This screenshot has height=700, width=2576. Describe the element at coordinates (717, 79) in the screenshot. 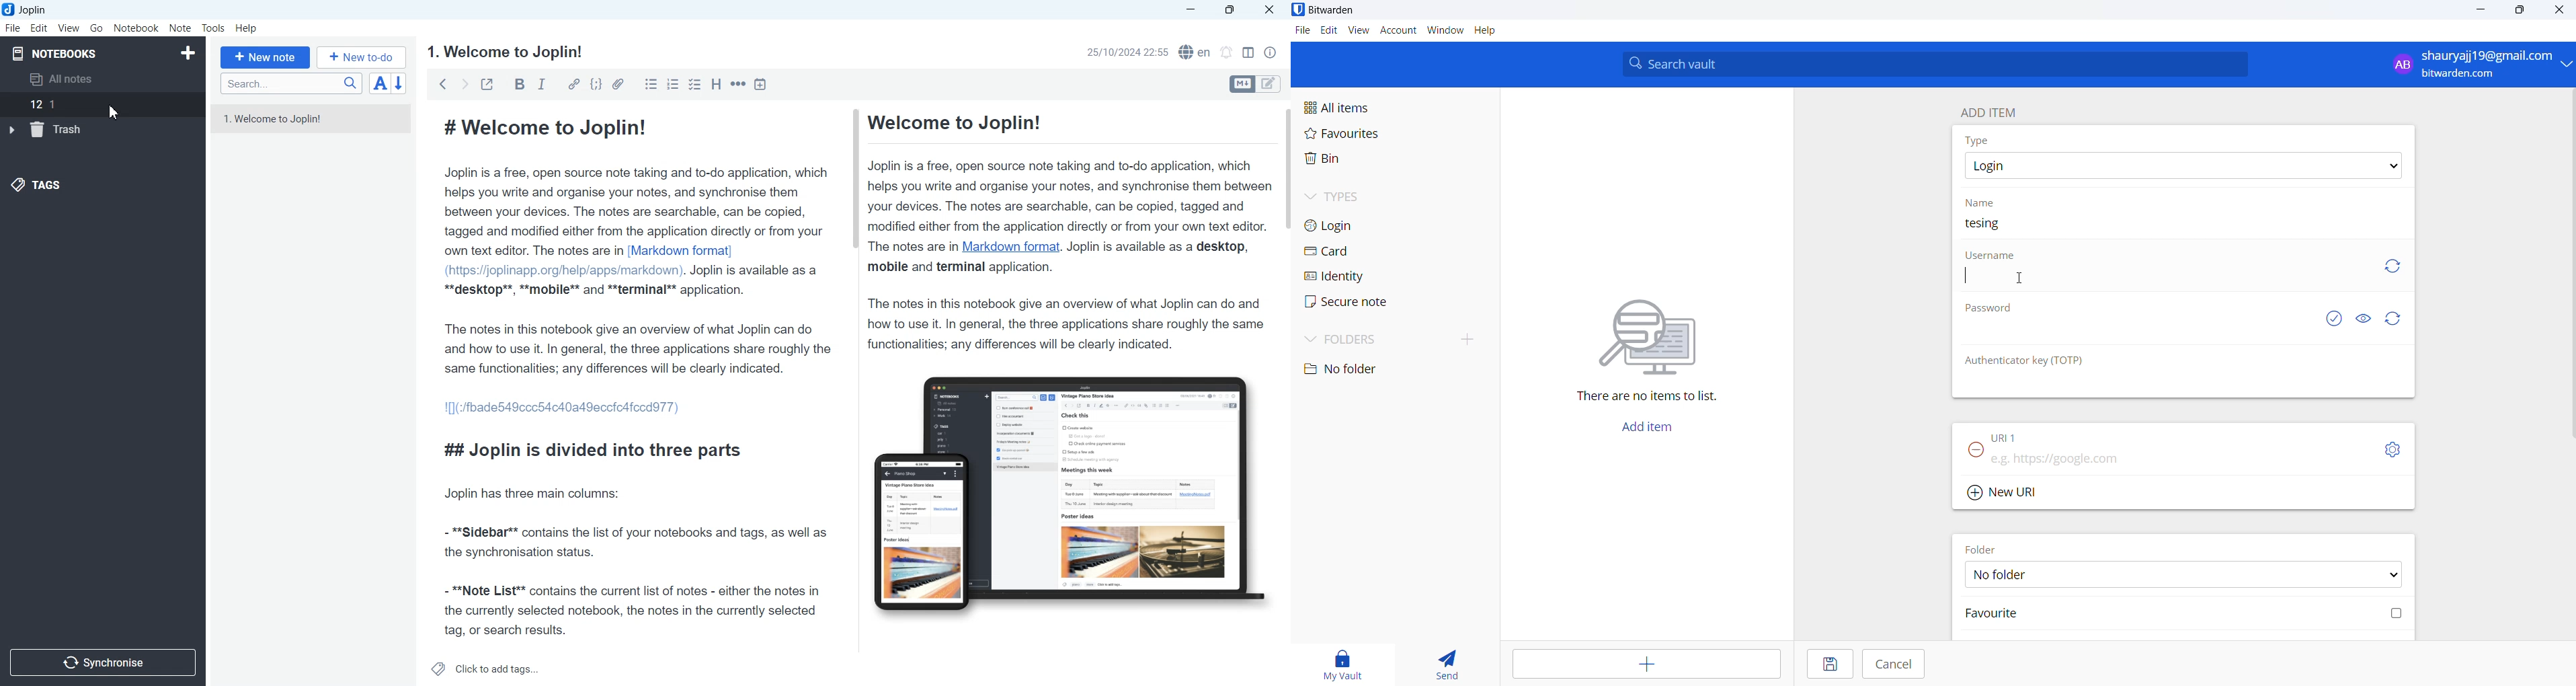

I see `Heading` at that location.